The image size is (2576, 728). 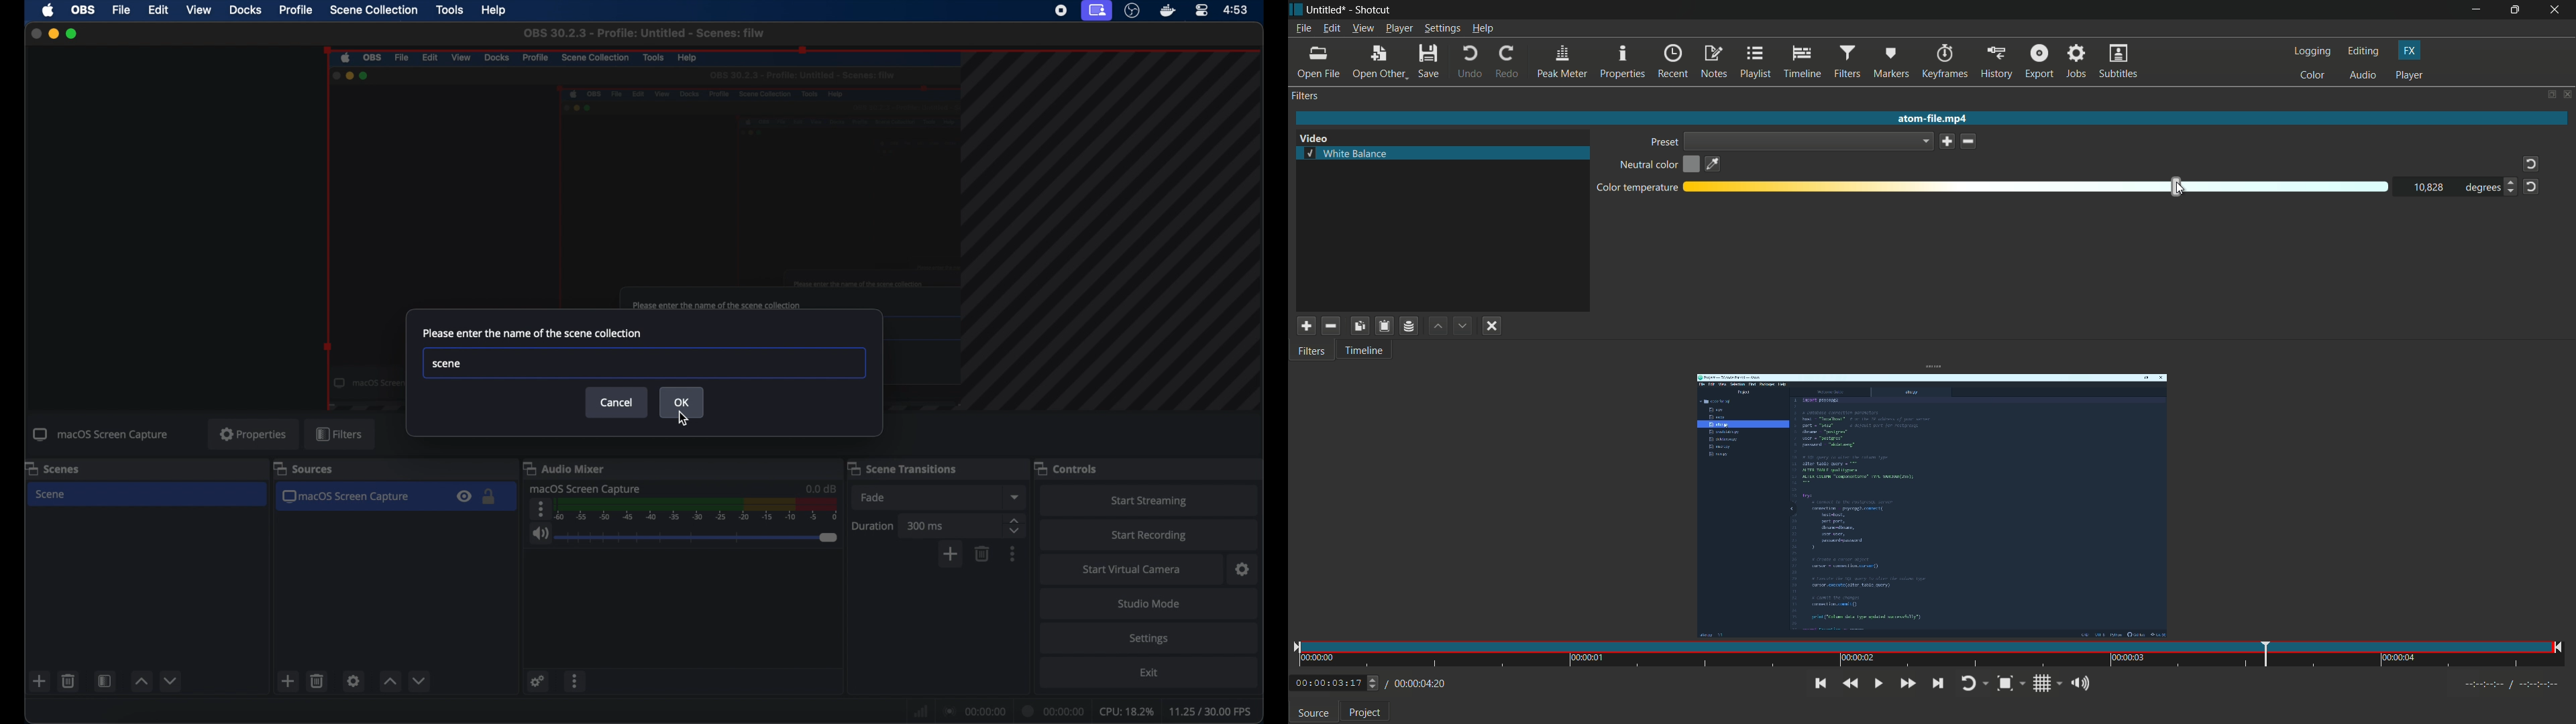 I want to click on markers, so click(x=1891, y=62).